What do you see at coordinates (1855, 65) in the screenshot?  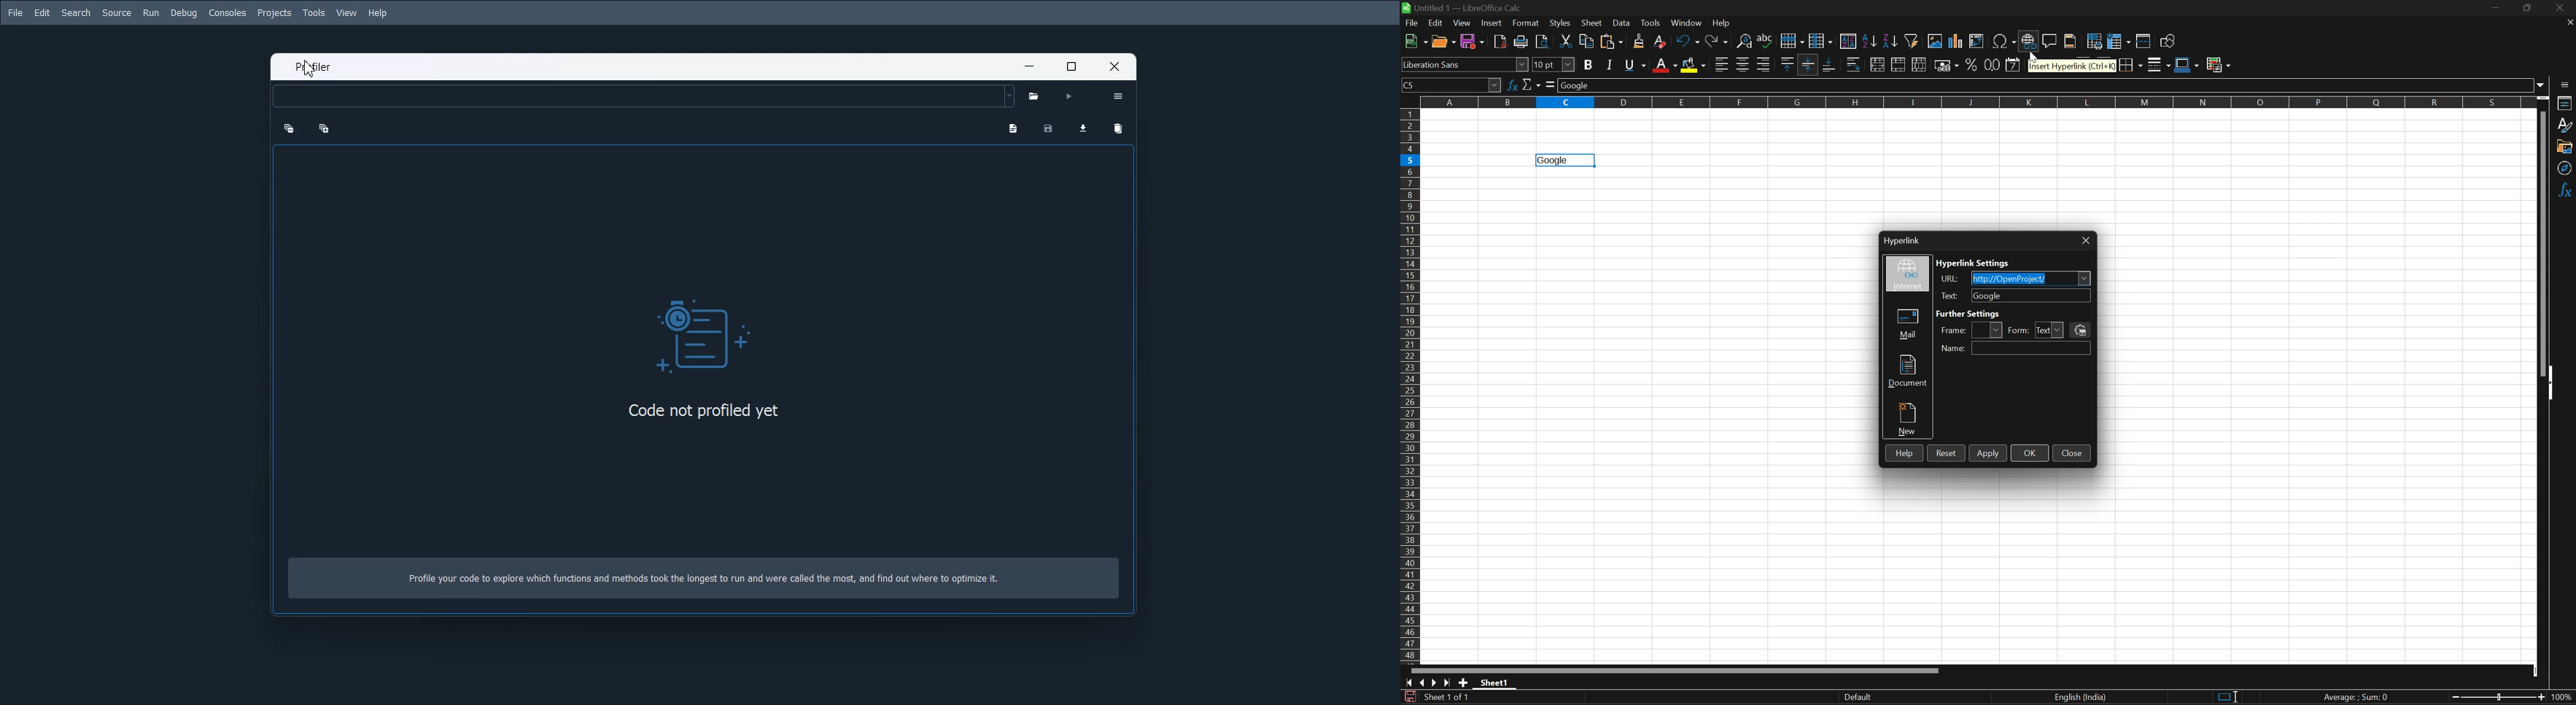 I see `Wrap text` at bounding box center [1855, 65].